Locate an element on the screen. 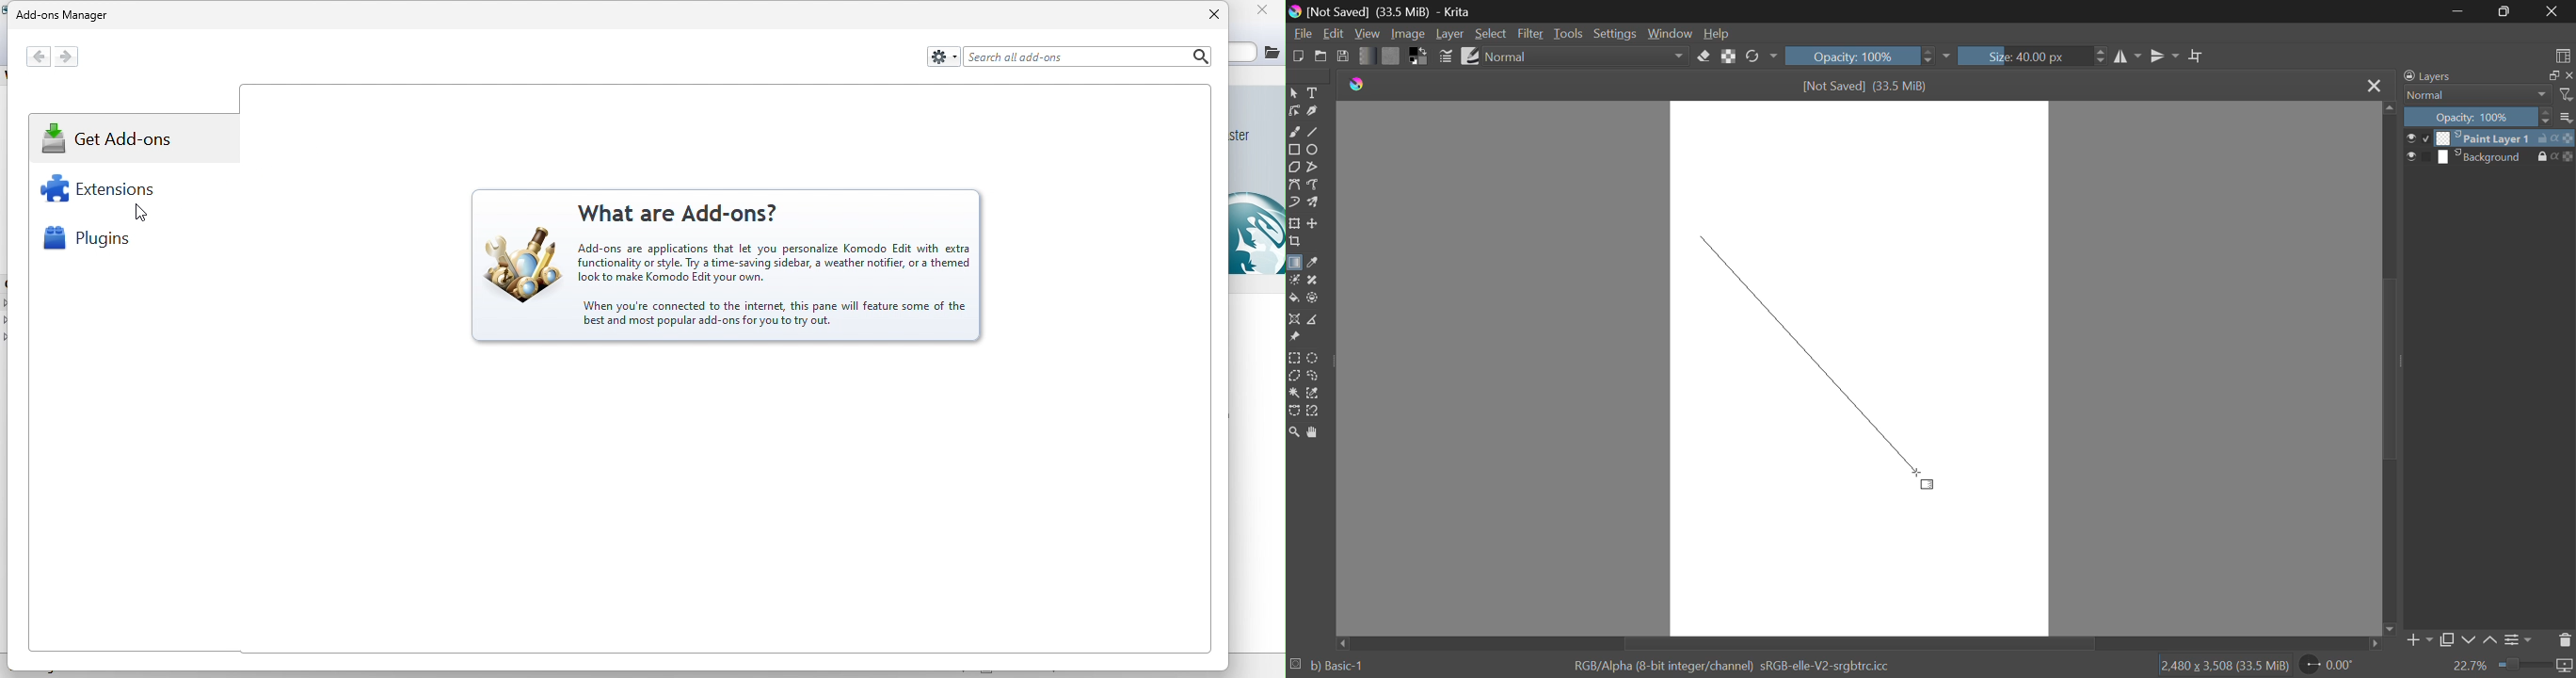 The image size is (2576, 700). extensions is located at coordinates (110, 194).